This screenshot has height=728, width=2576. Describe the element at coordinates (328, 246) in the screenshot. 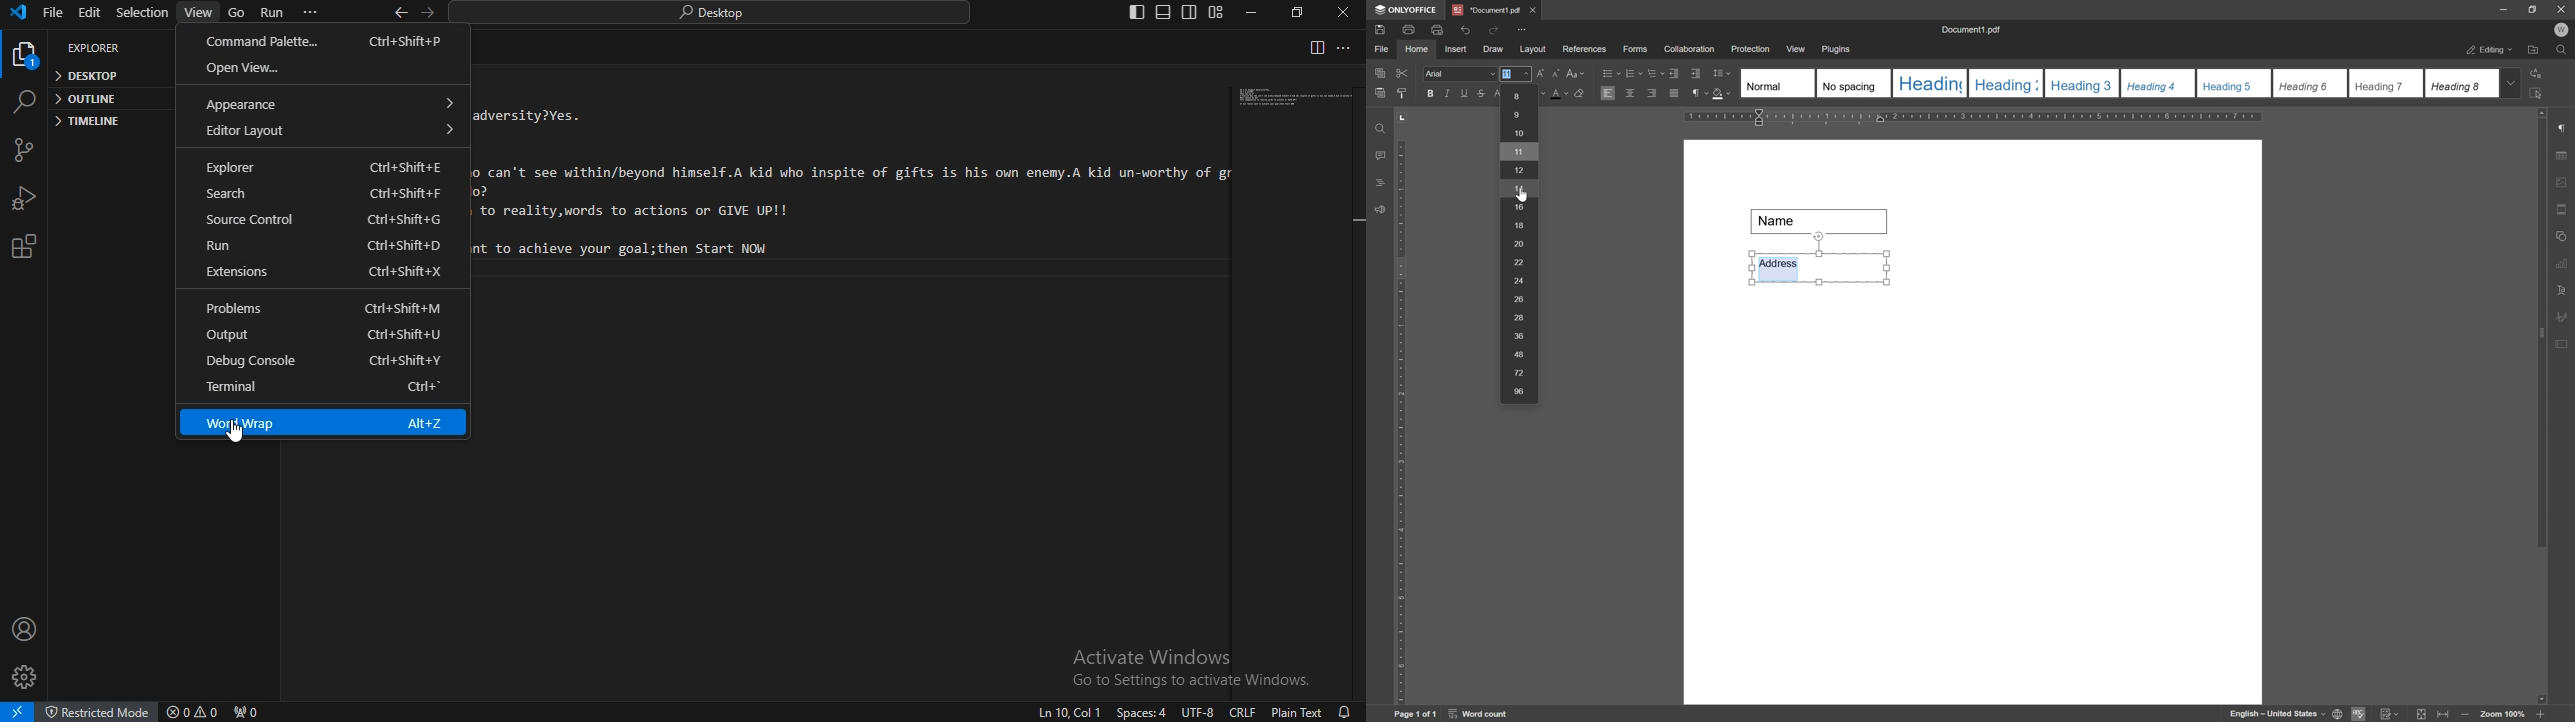

I see `un` at that location.